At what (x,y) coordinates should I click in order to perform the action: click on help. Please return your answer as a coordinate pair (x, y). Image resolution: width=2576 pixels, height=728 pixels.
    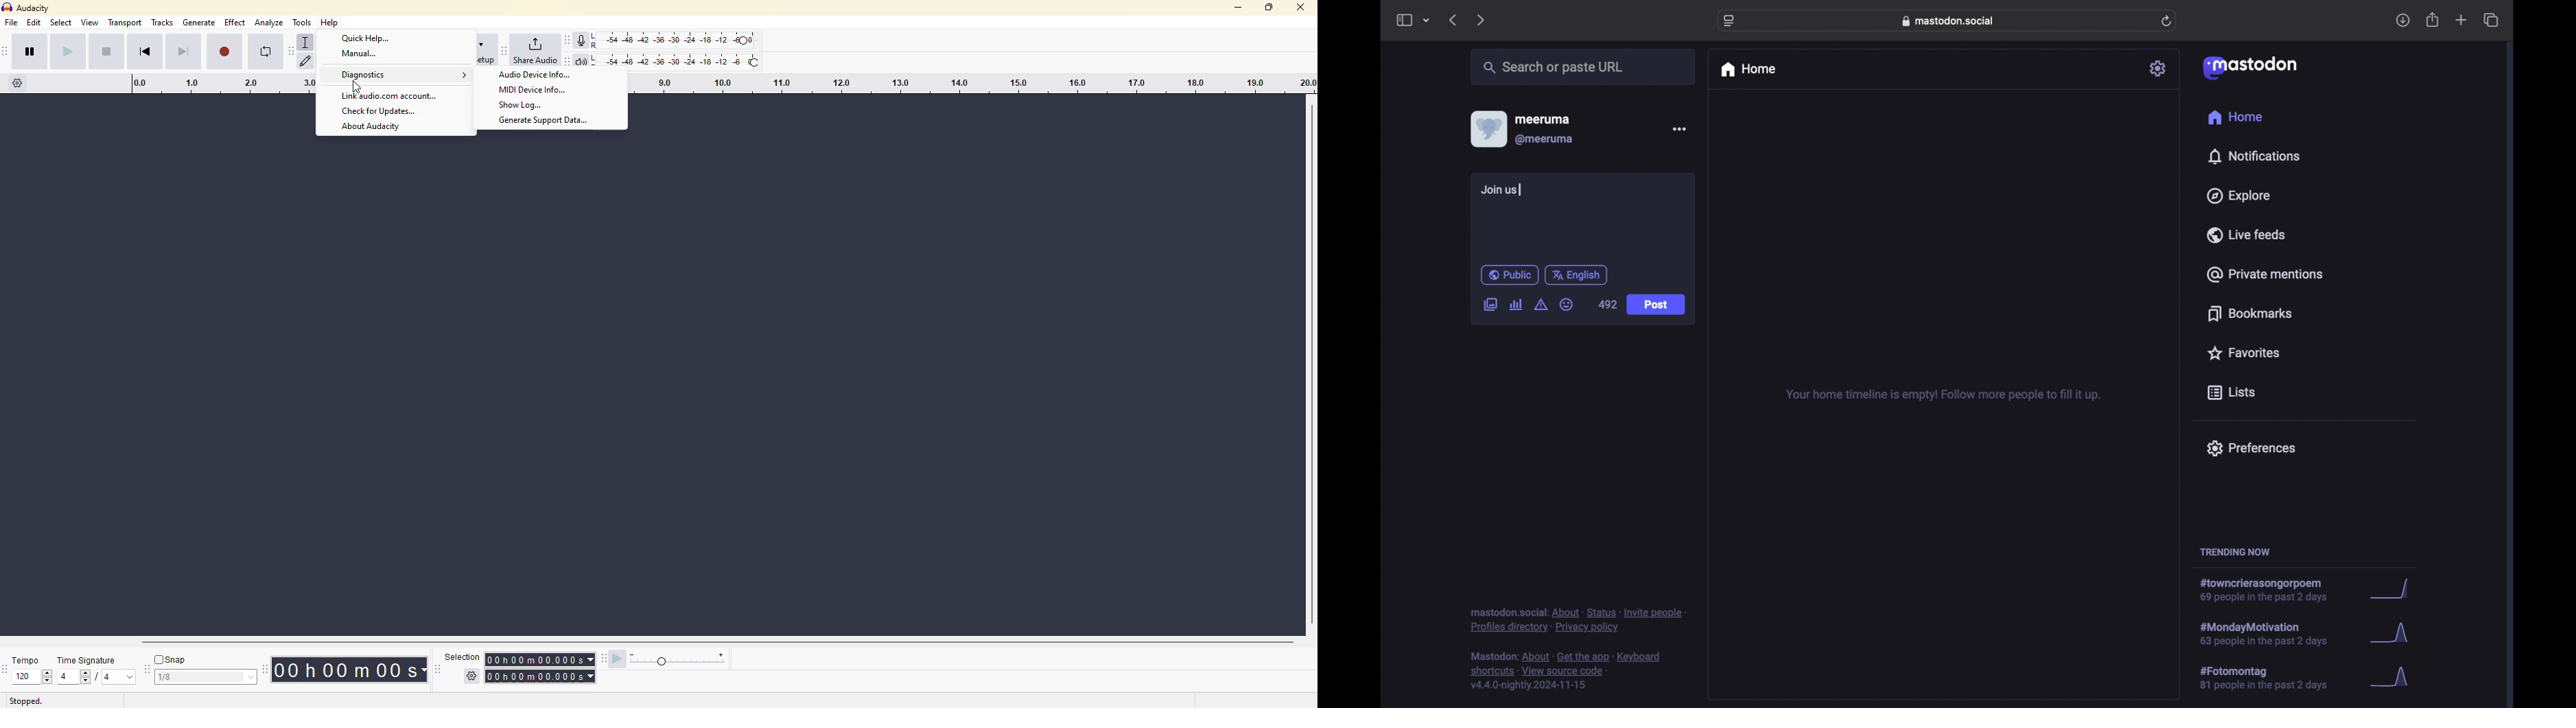
    Looking at the image, I should click on (331, 23).